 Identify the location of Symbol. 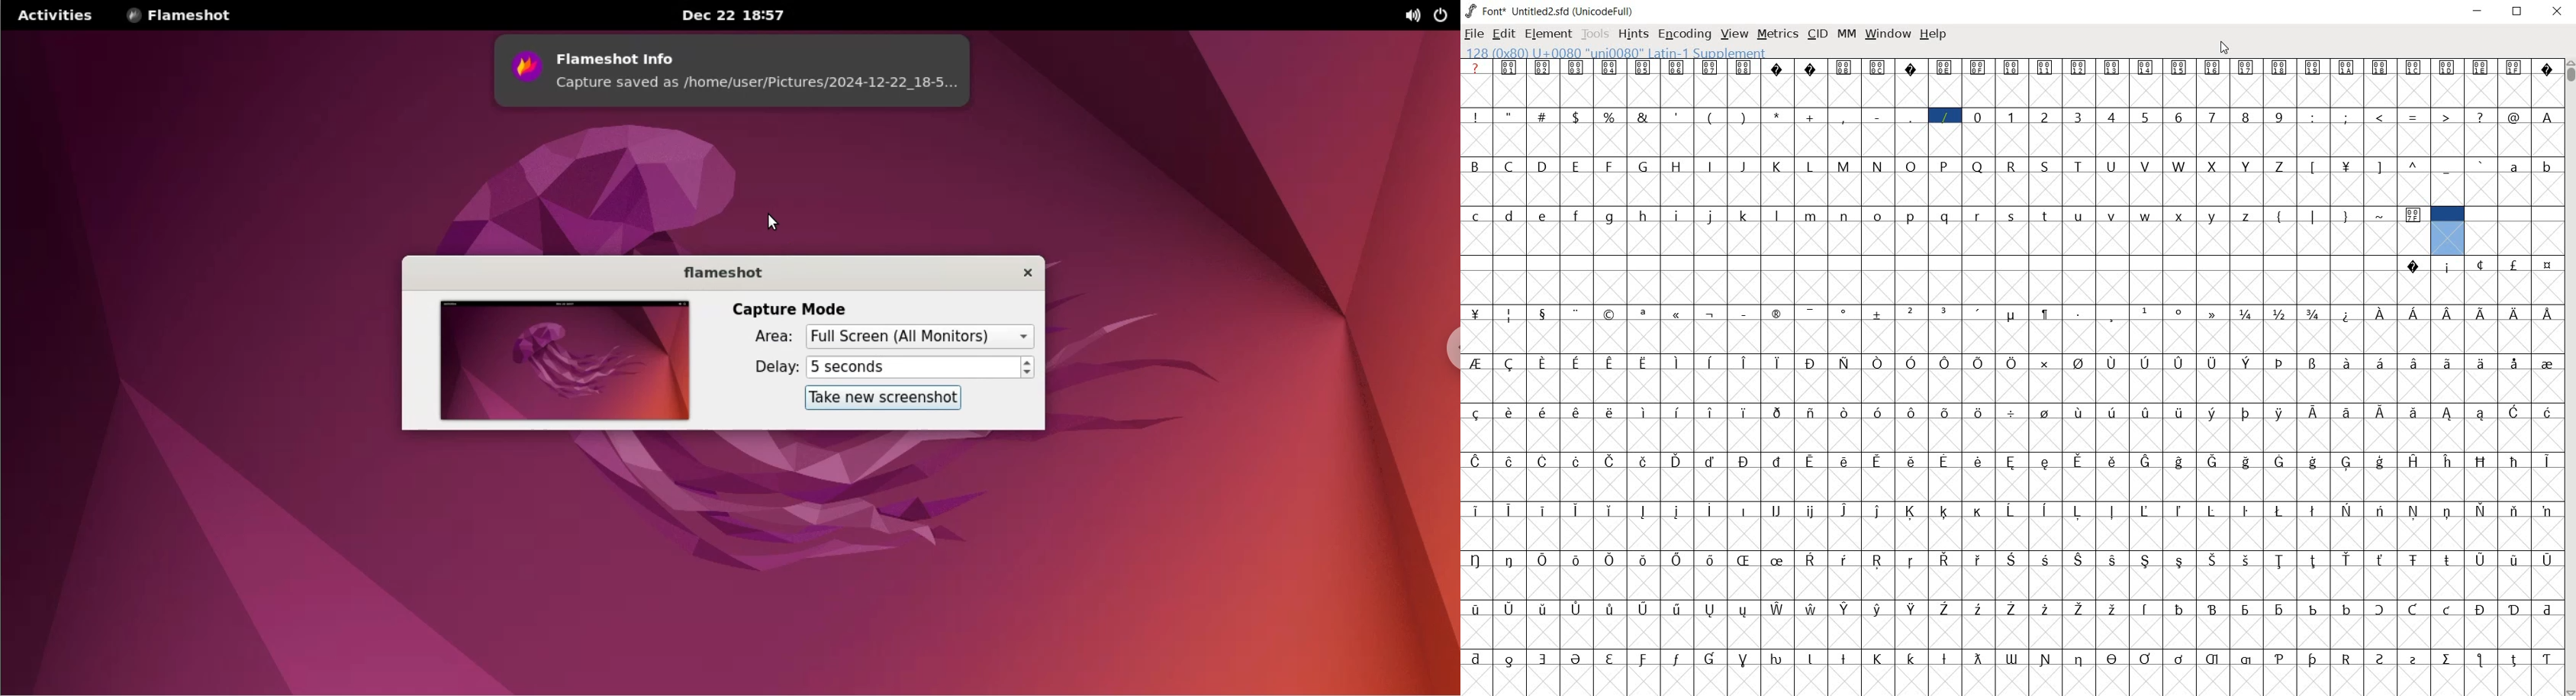
(1644, 461).